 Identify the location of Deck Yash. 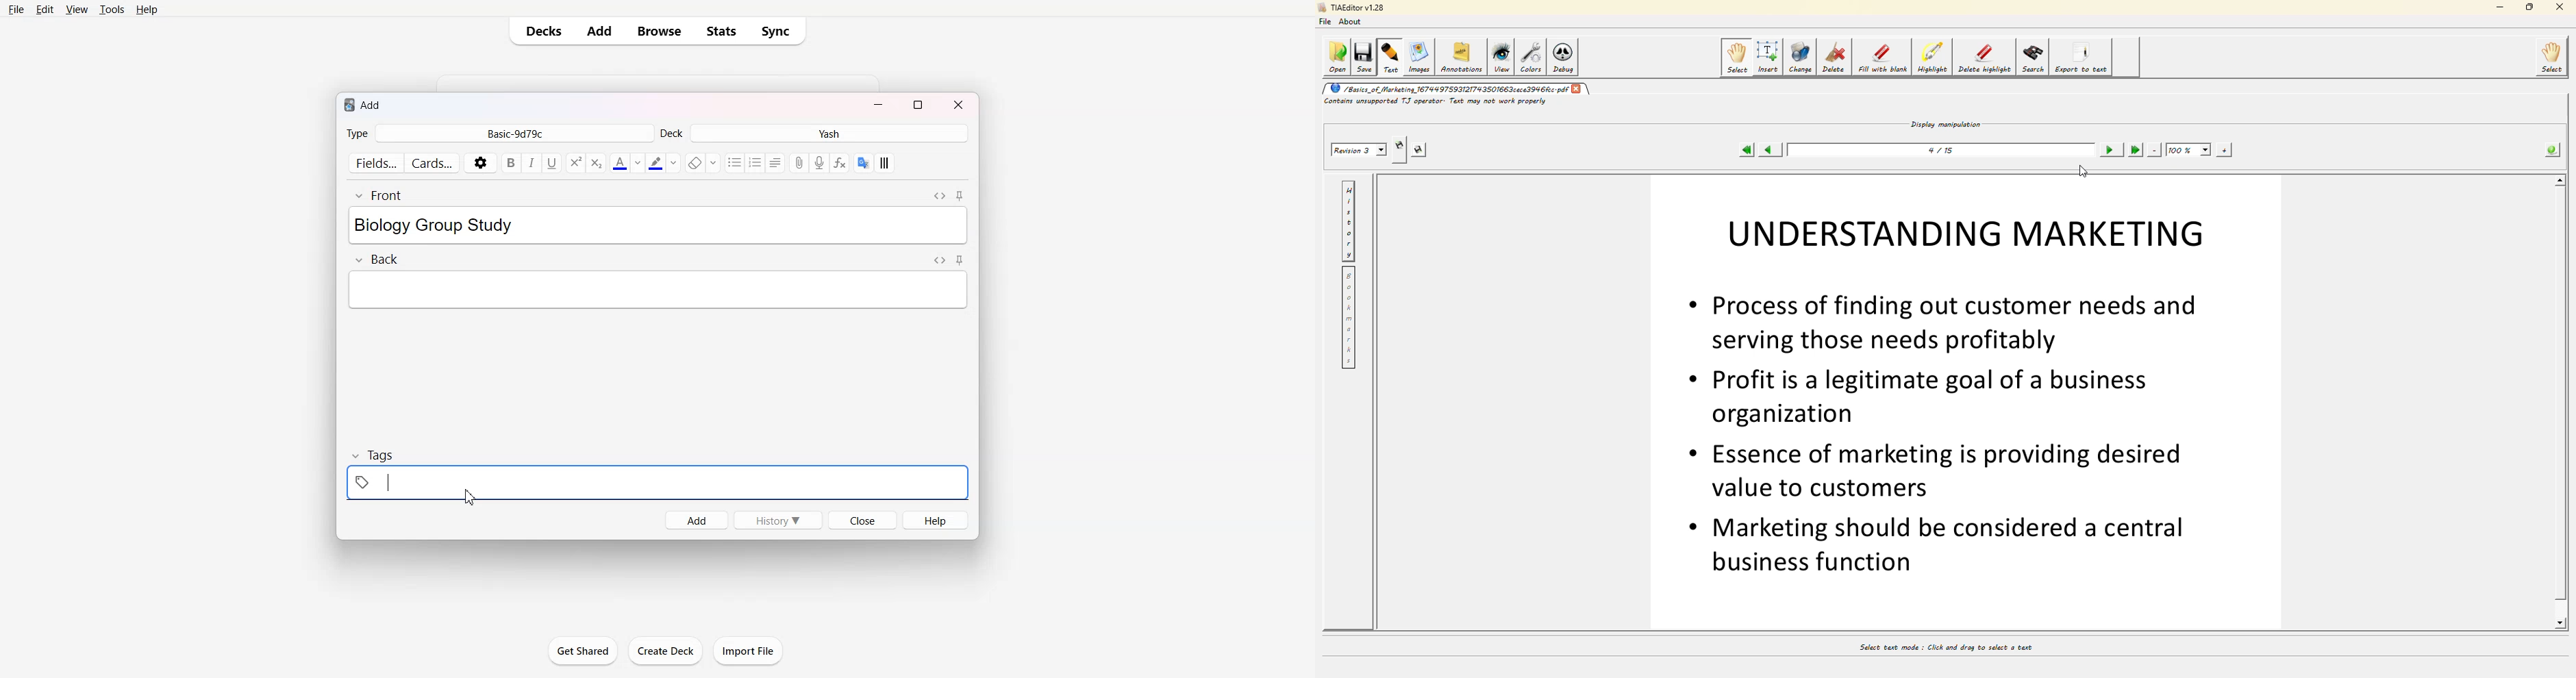
(815, 133).